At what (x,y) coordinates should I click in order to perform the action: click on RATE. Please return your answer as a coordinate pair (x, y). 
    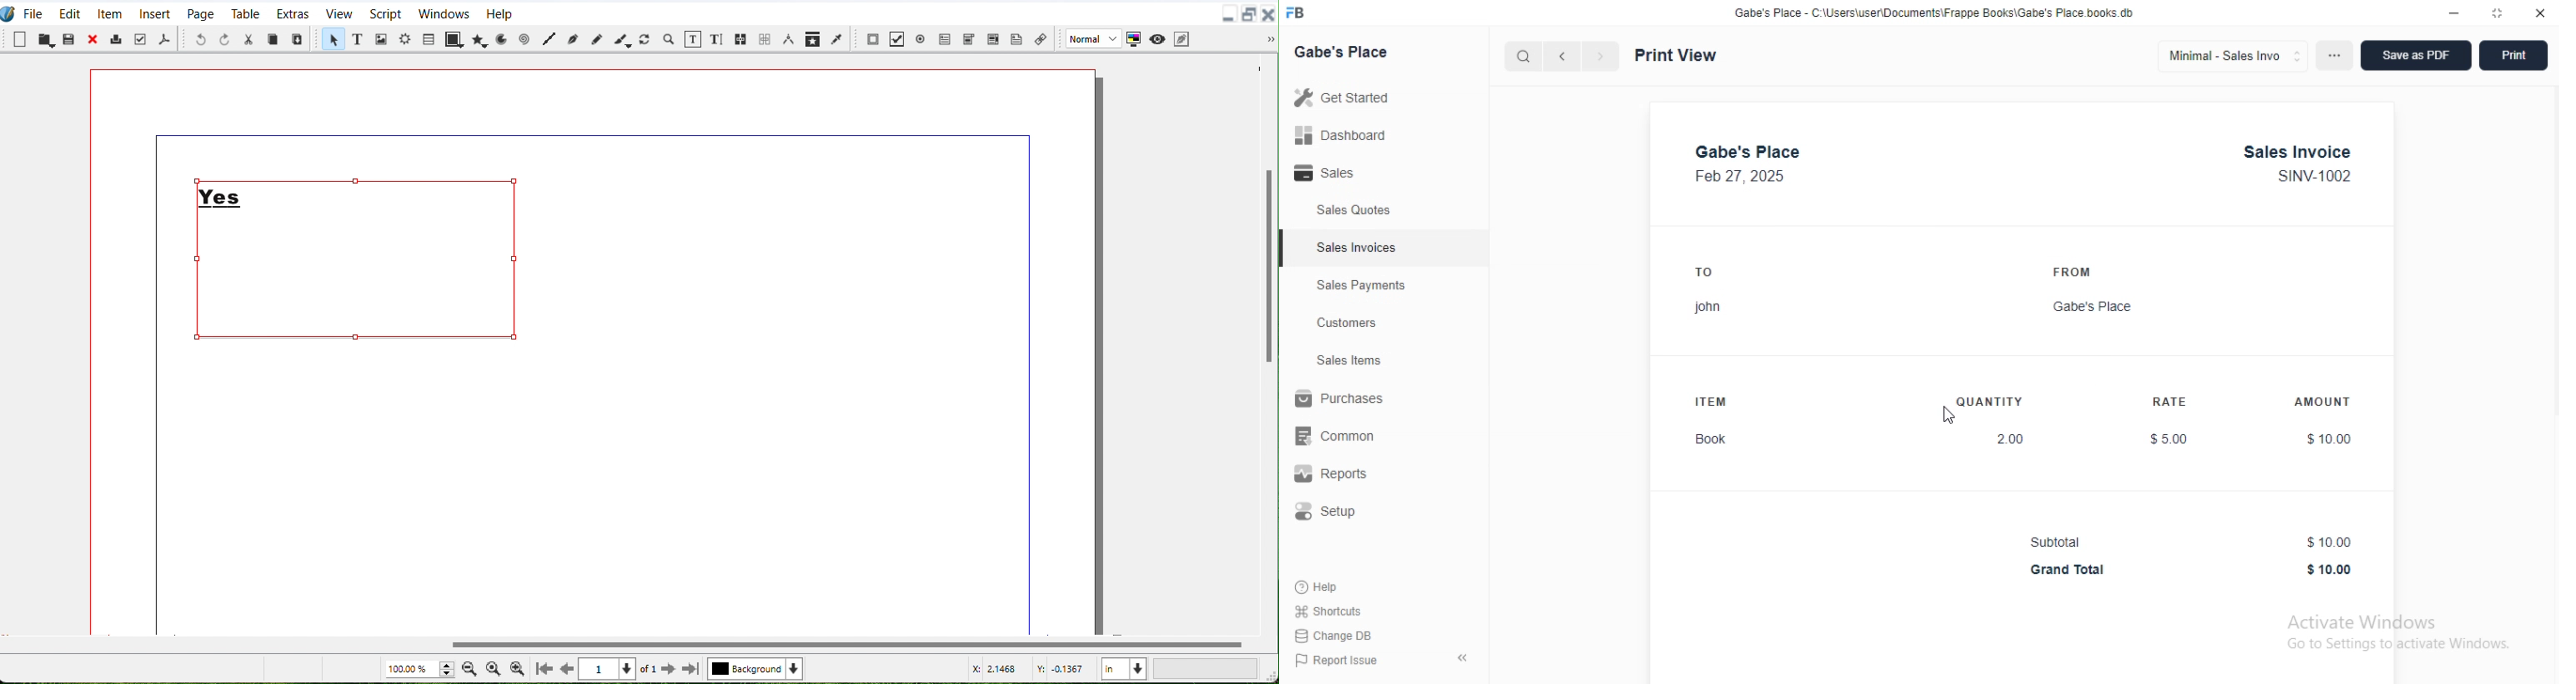
    Looking at the image, I should click on (2171, 401).